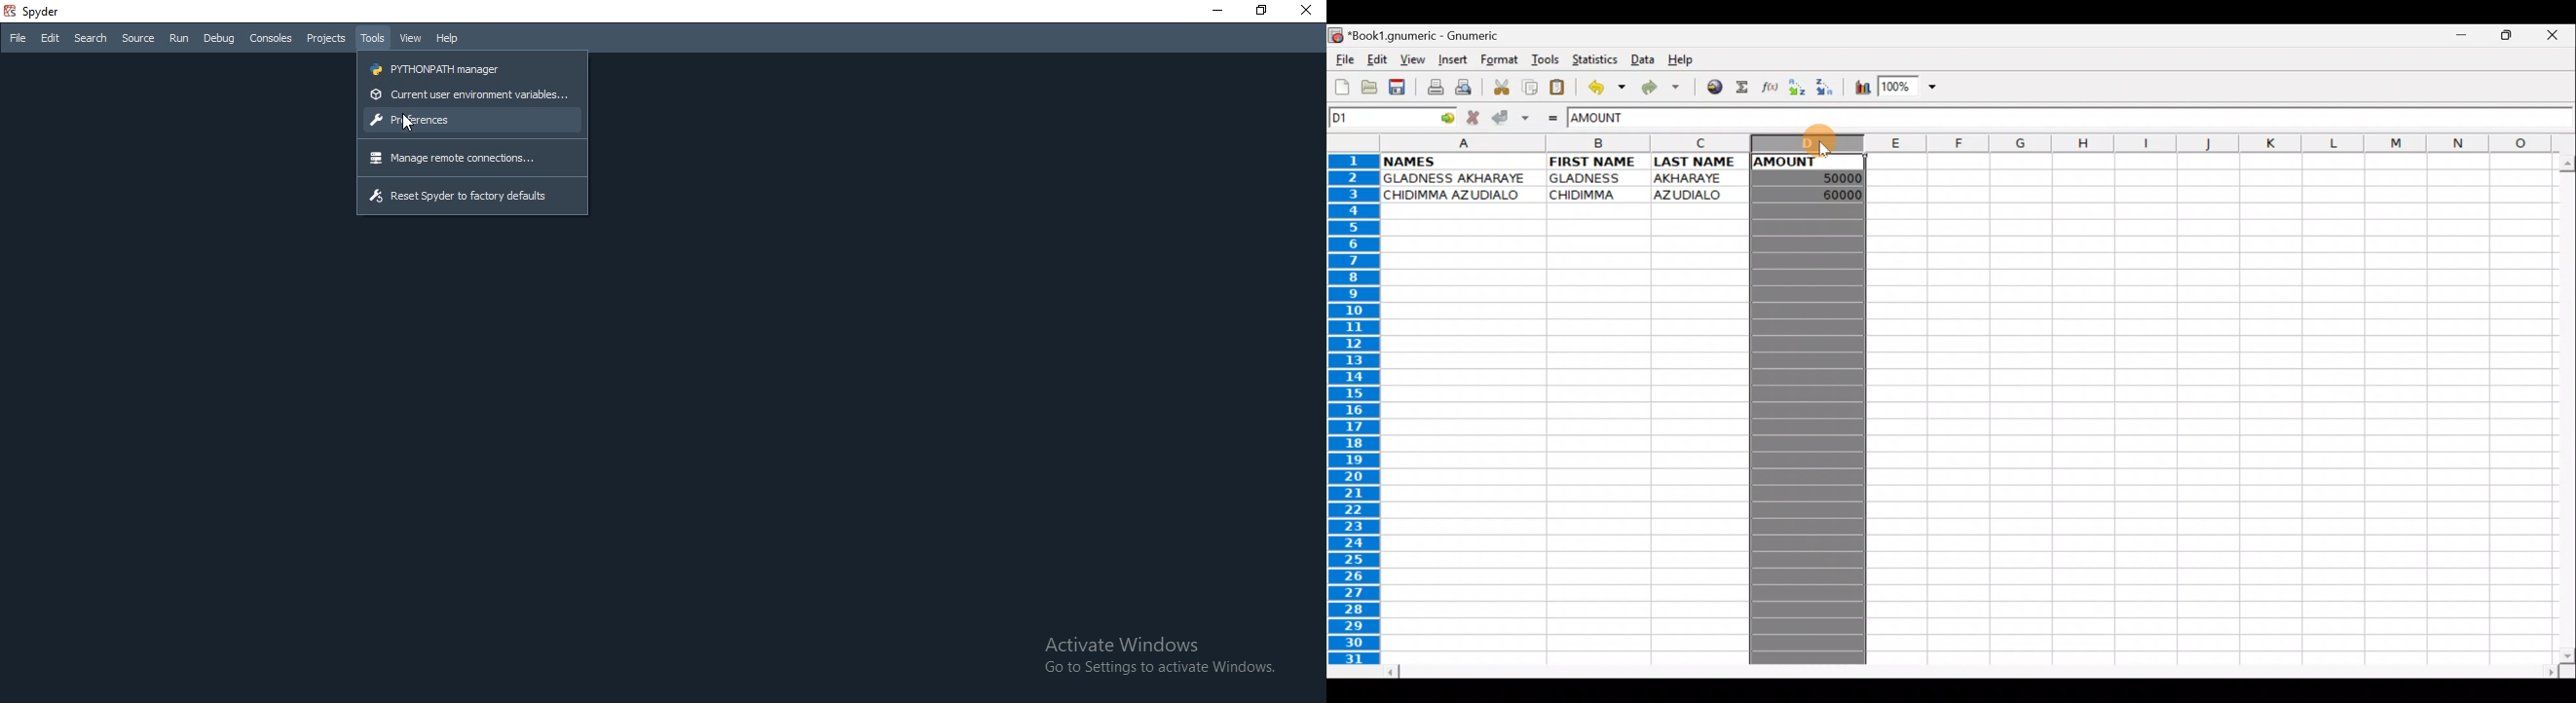 This screenshot has height=728, width=2576. Describe the element at coordinates (1823, 177) in the screenshot. I see `50000` at that location.